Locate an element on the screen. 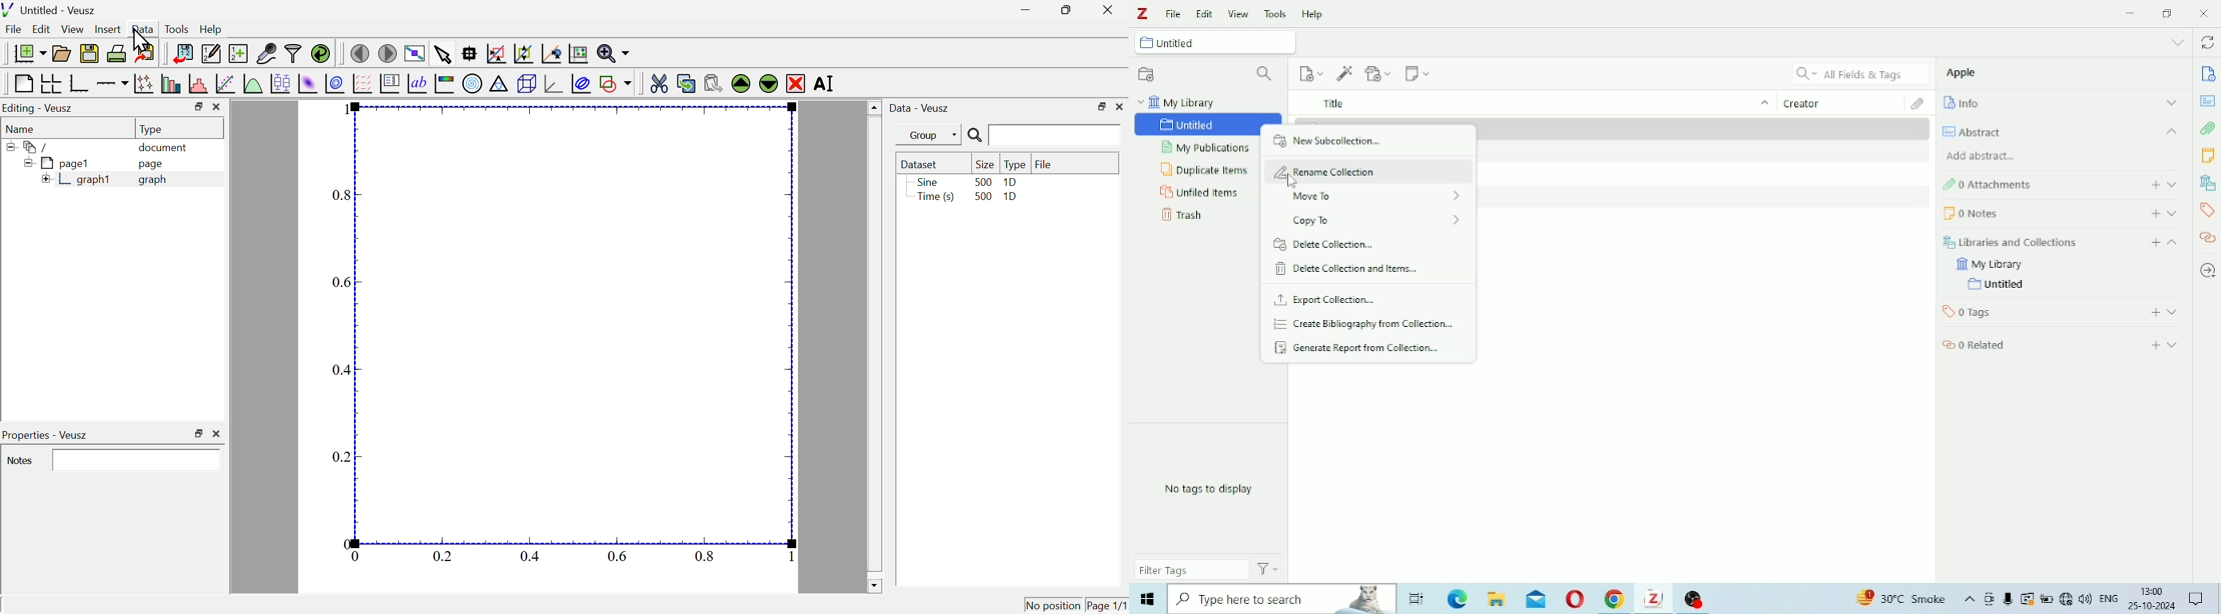 Image resolution: width=2240 pixels, height=616 pixels. Help is located at coordinates (1314, 14).